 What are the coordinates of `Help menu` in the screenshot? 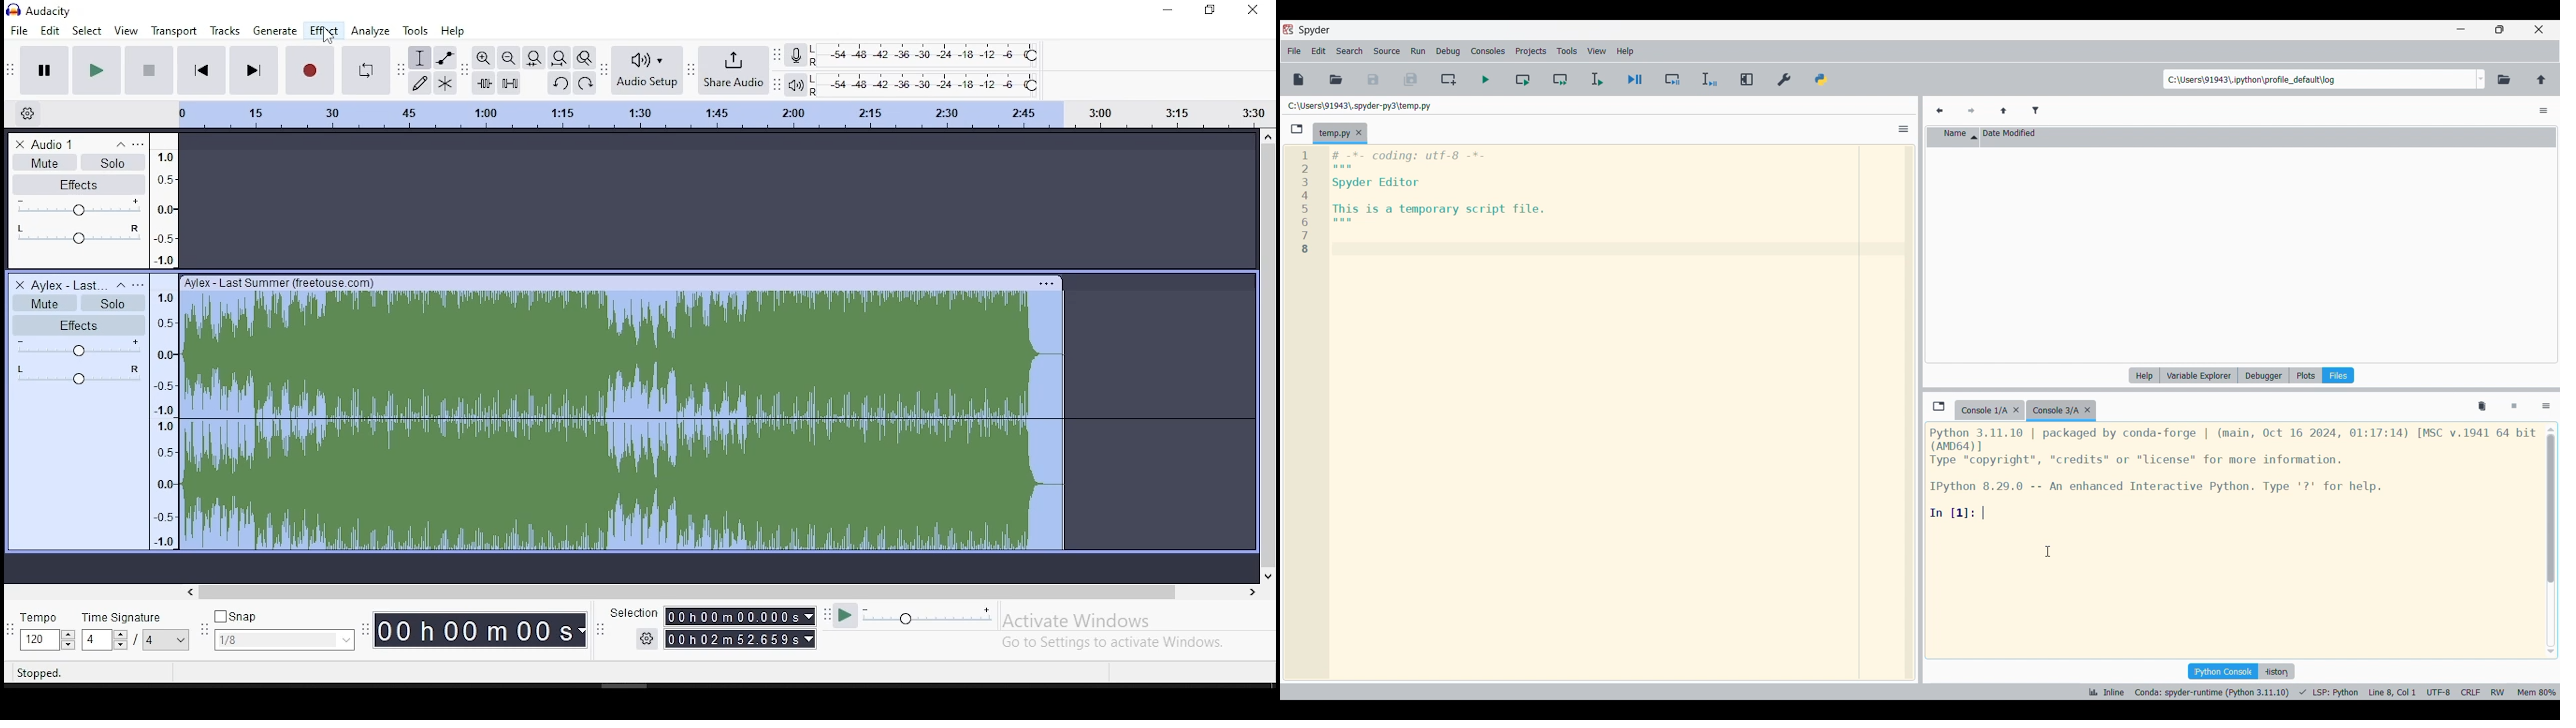 It's located at (1625, 51).